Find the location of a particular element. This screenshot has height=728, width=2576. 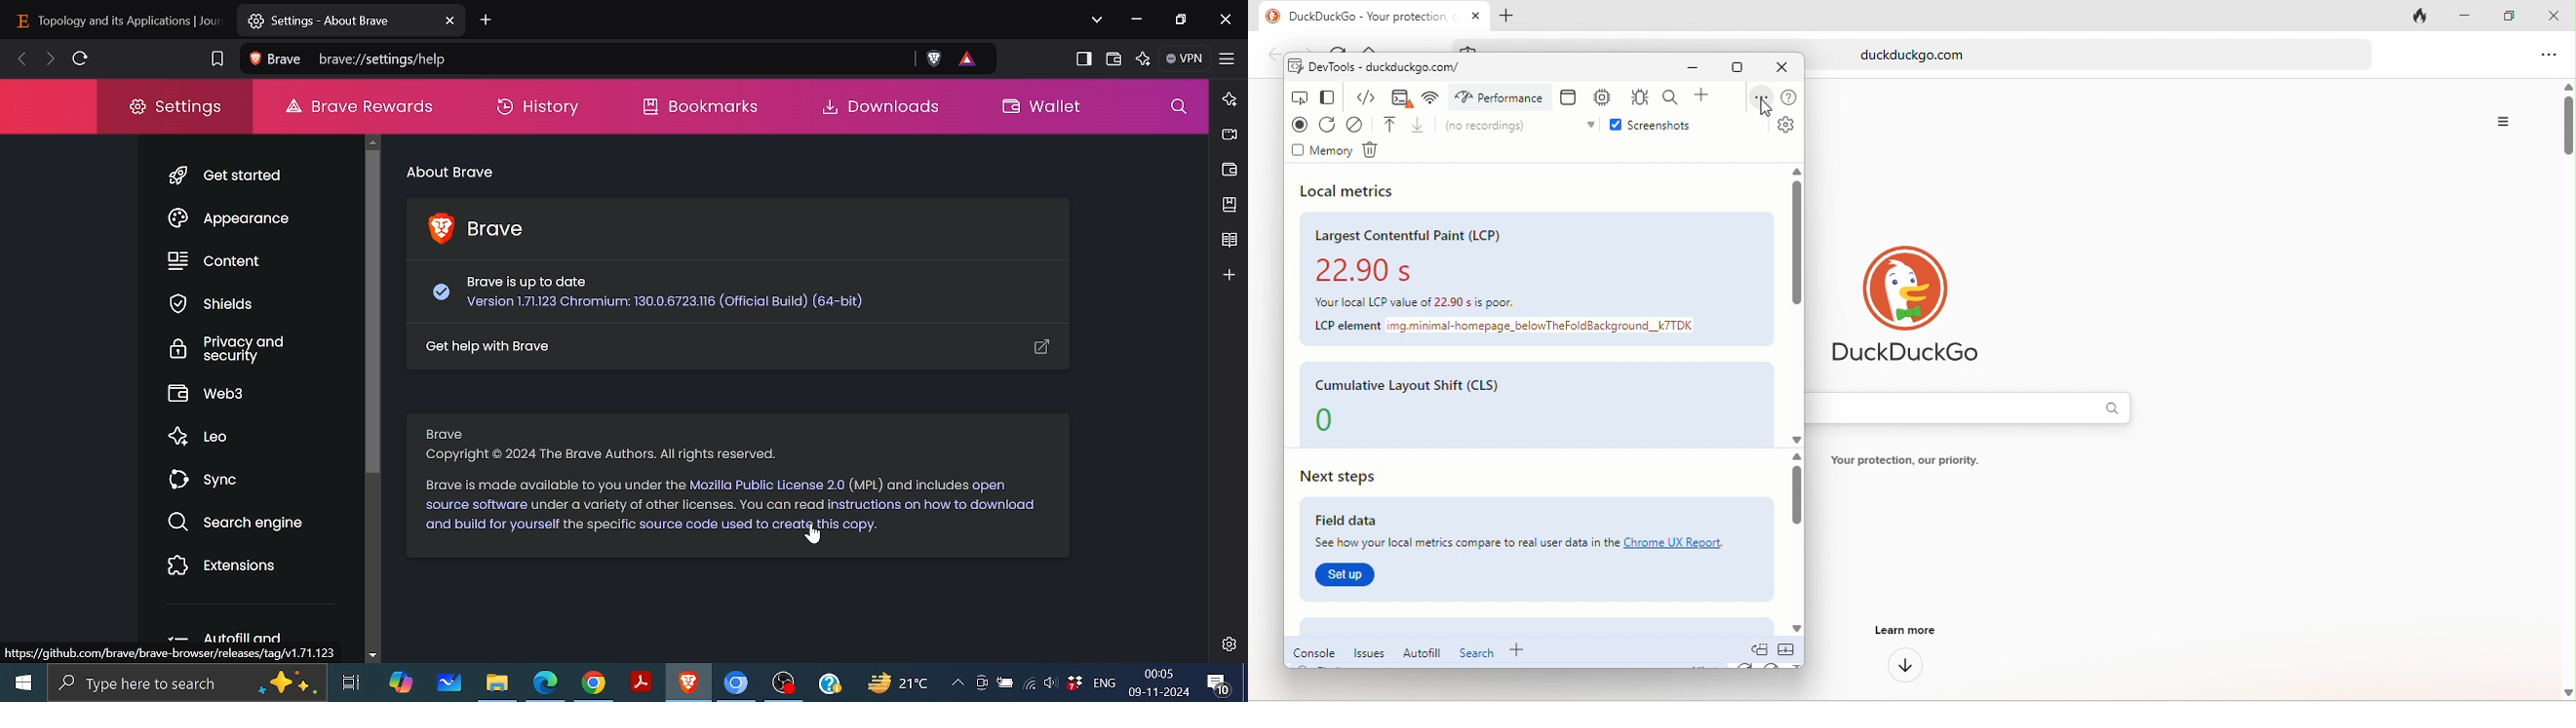

vertical scroll bar is located at coordinates (1793, 248).